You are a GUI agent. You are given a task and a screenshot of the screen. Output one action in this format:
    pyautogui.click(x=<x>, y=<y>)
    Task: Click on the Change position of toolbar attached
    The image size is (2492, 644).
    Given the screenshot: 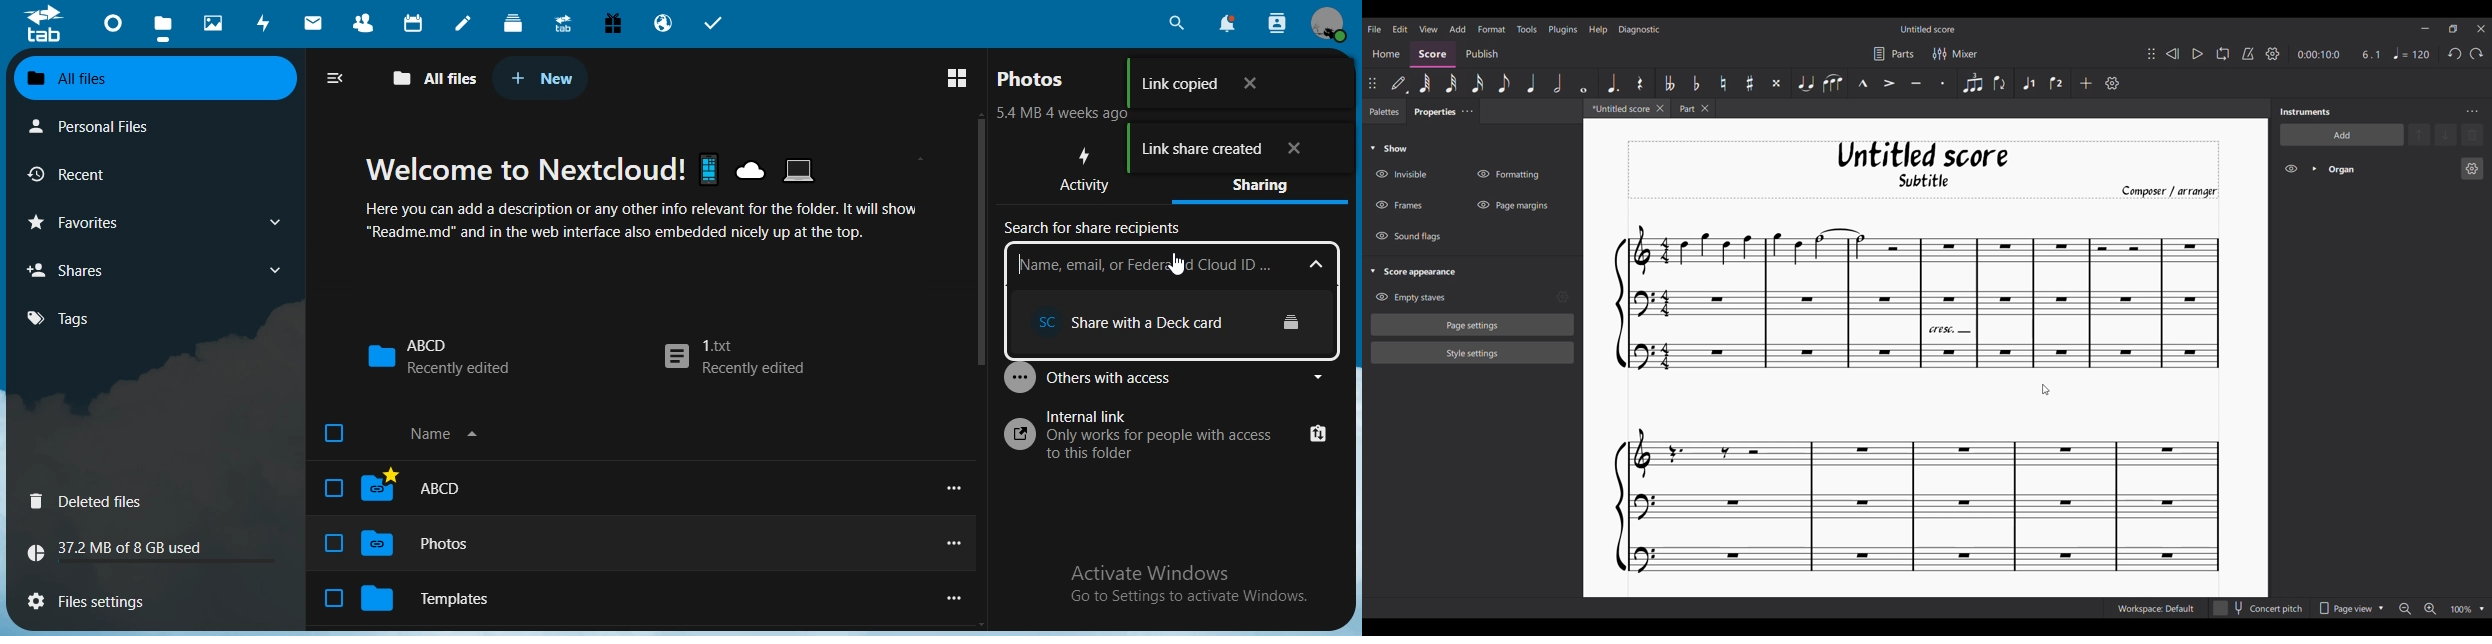 What is the action you would take?
    pyautogui.click(x=2152, y=54)
    